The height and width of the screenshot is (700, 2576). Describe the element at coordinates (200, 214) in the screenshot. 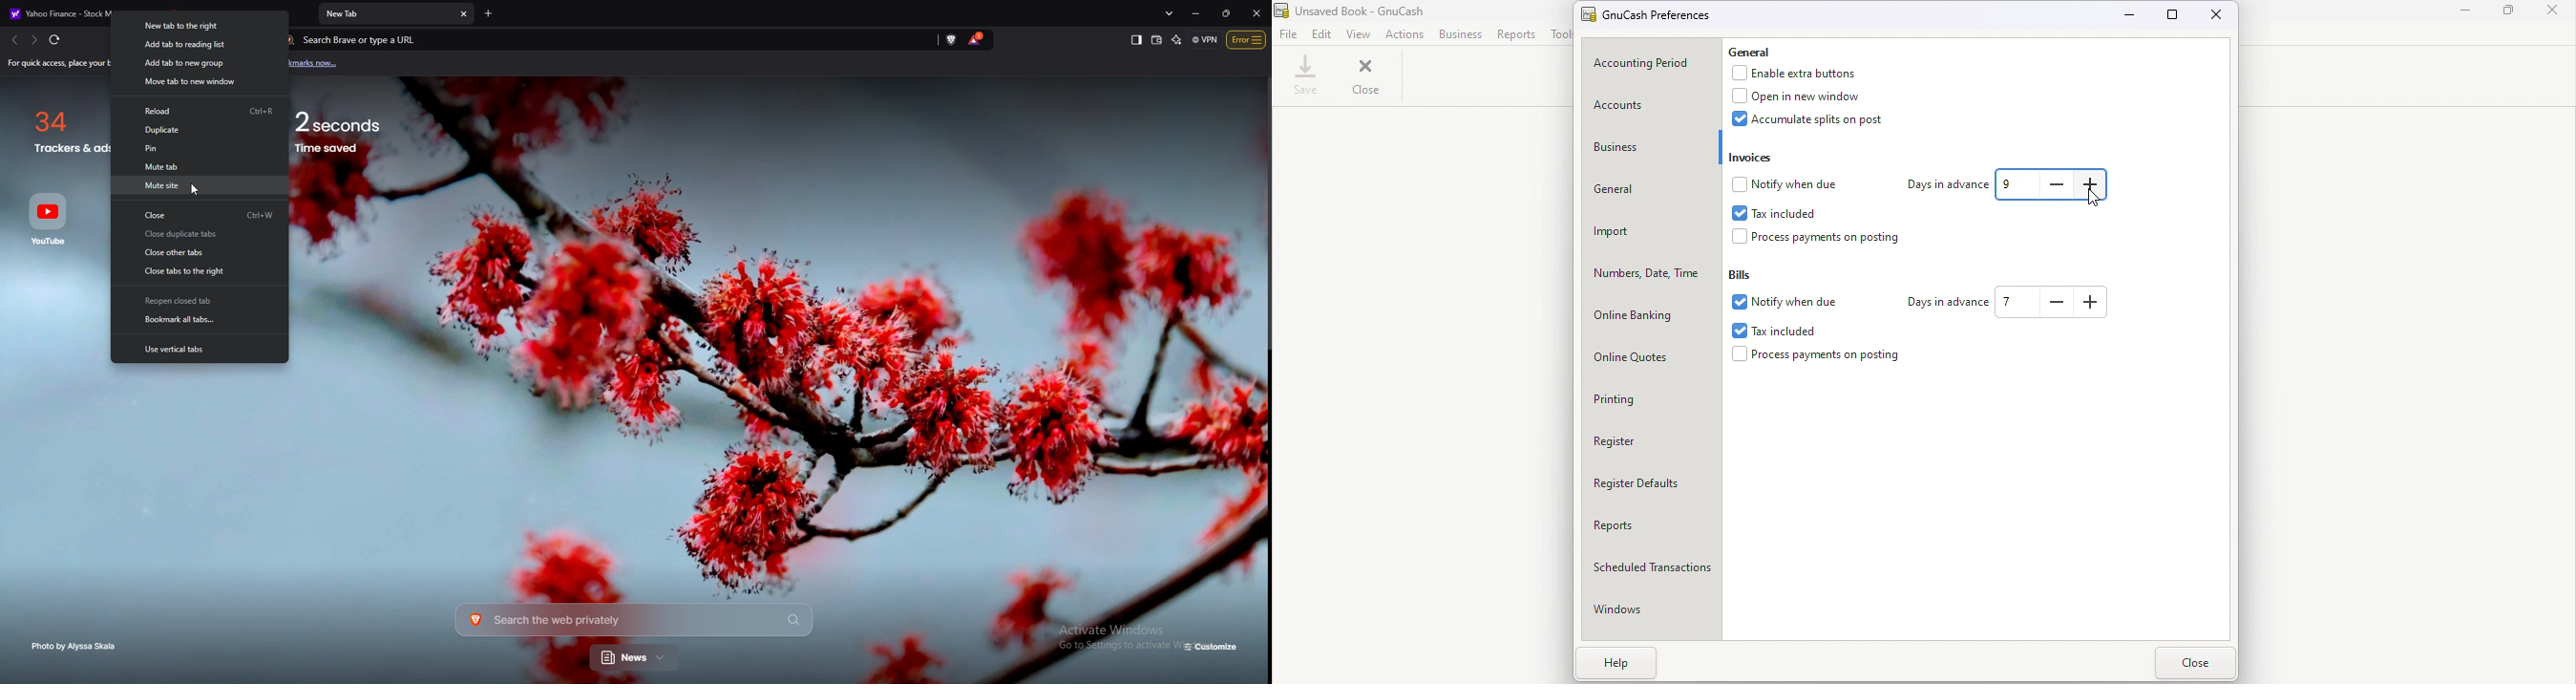

I see `close` at that location.